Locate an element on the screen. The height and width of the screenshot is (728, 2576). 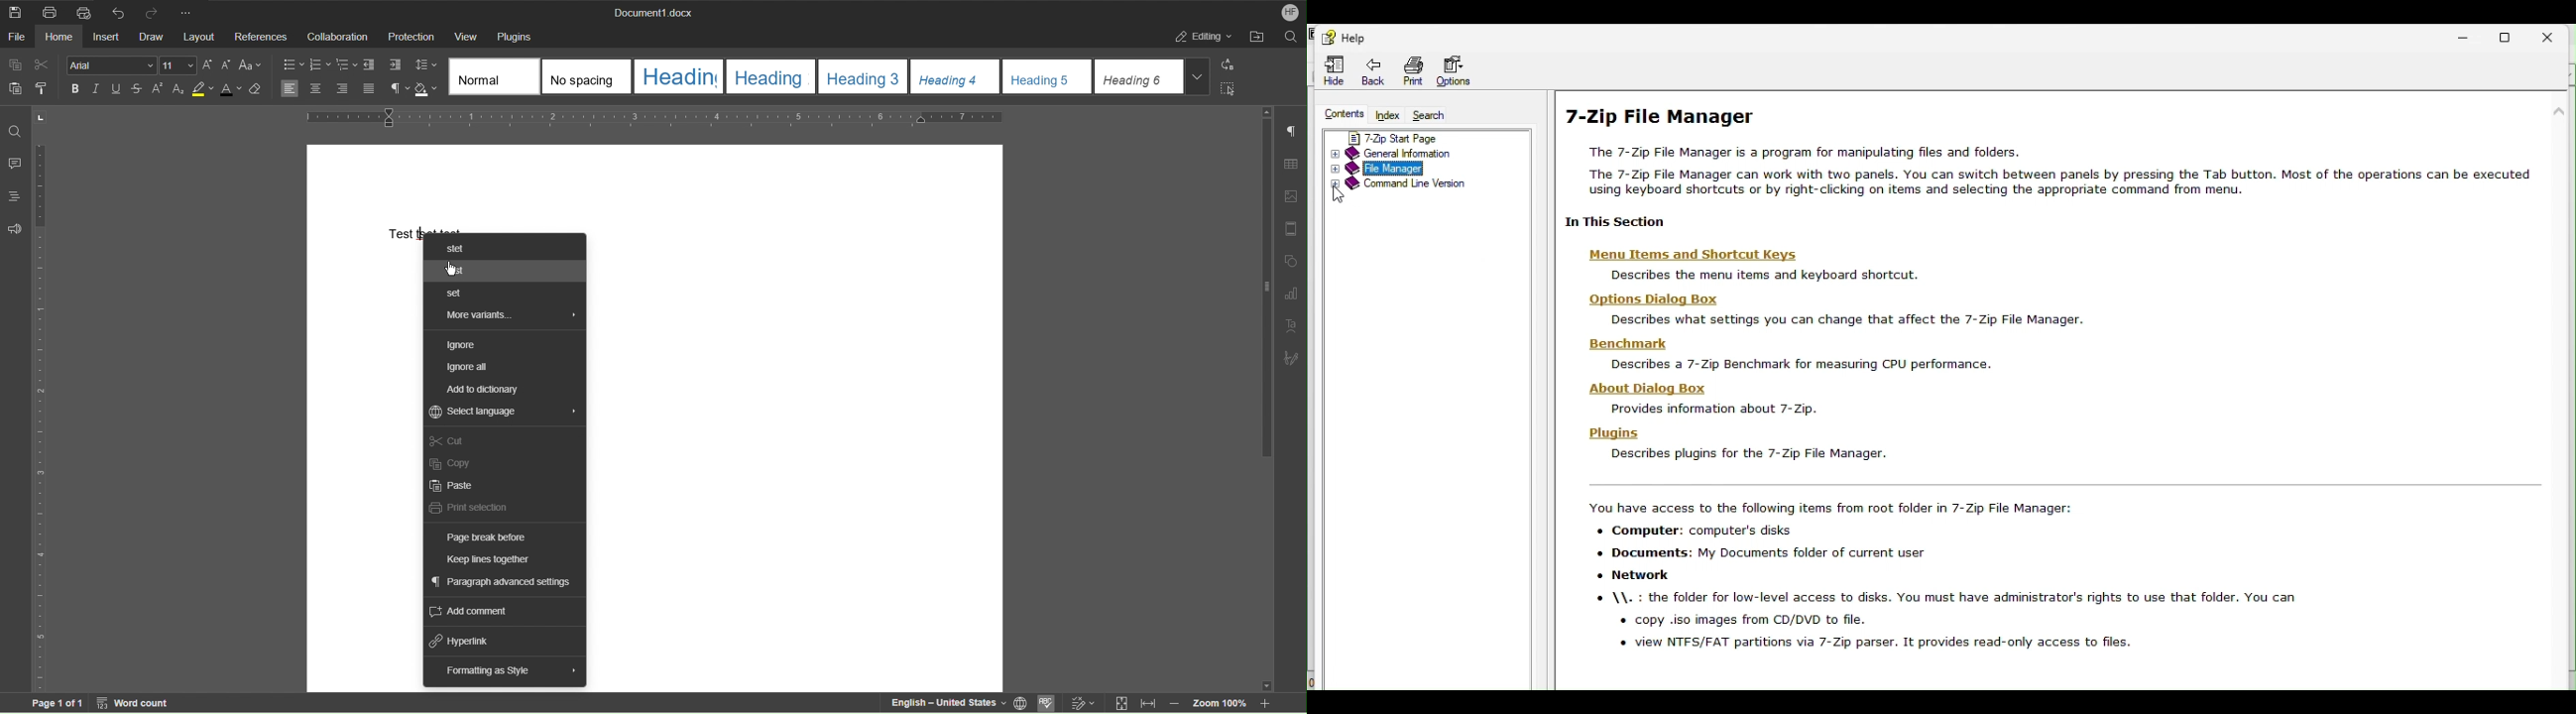
Image Settings is located at coordinates (1291, 199).